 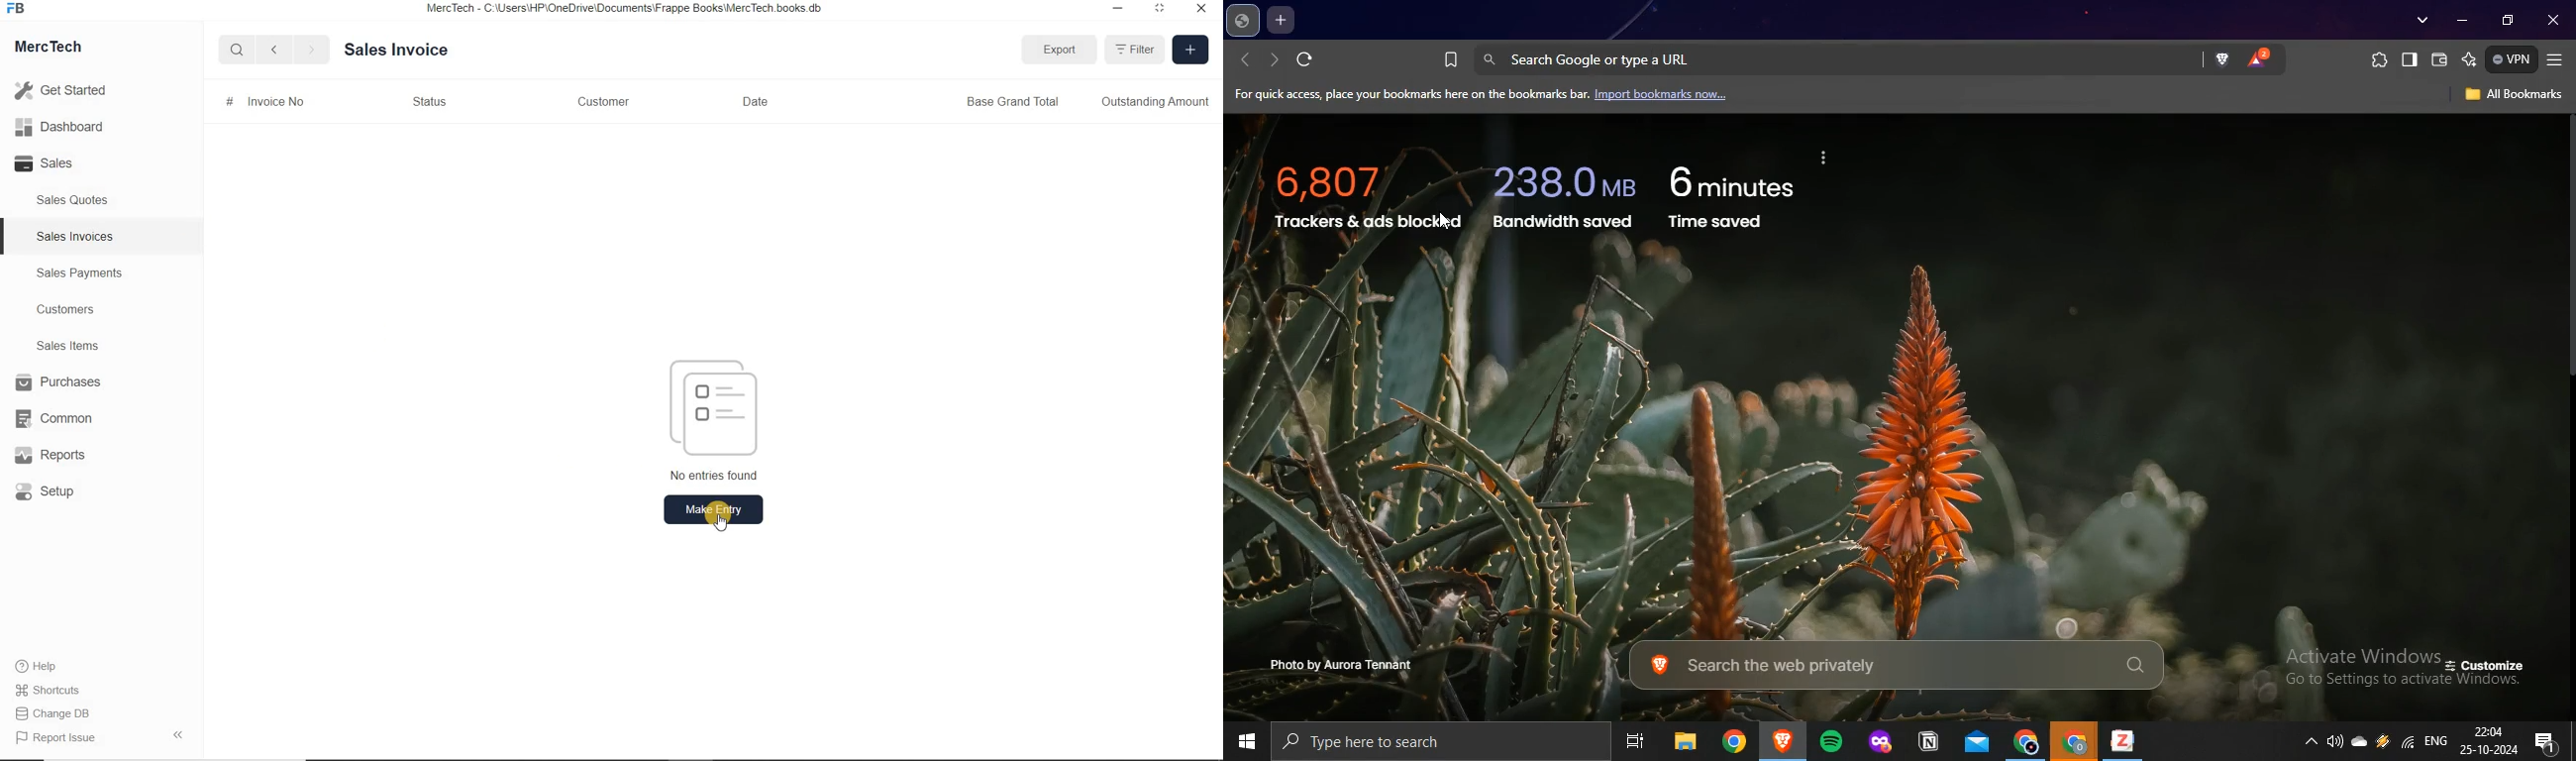 What do you see at coordinates (2509, 20) in the screenshot?
I see `restore down` at bounding box center [2509, 20].